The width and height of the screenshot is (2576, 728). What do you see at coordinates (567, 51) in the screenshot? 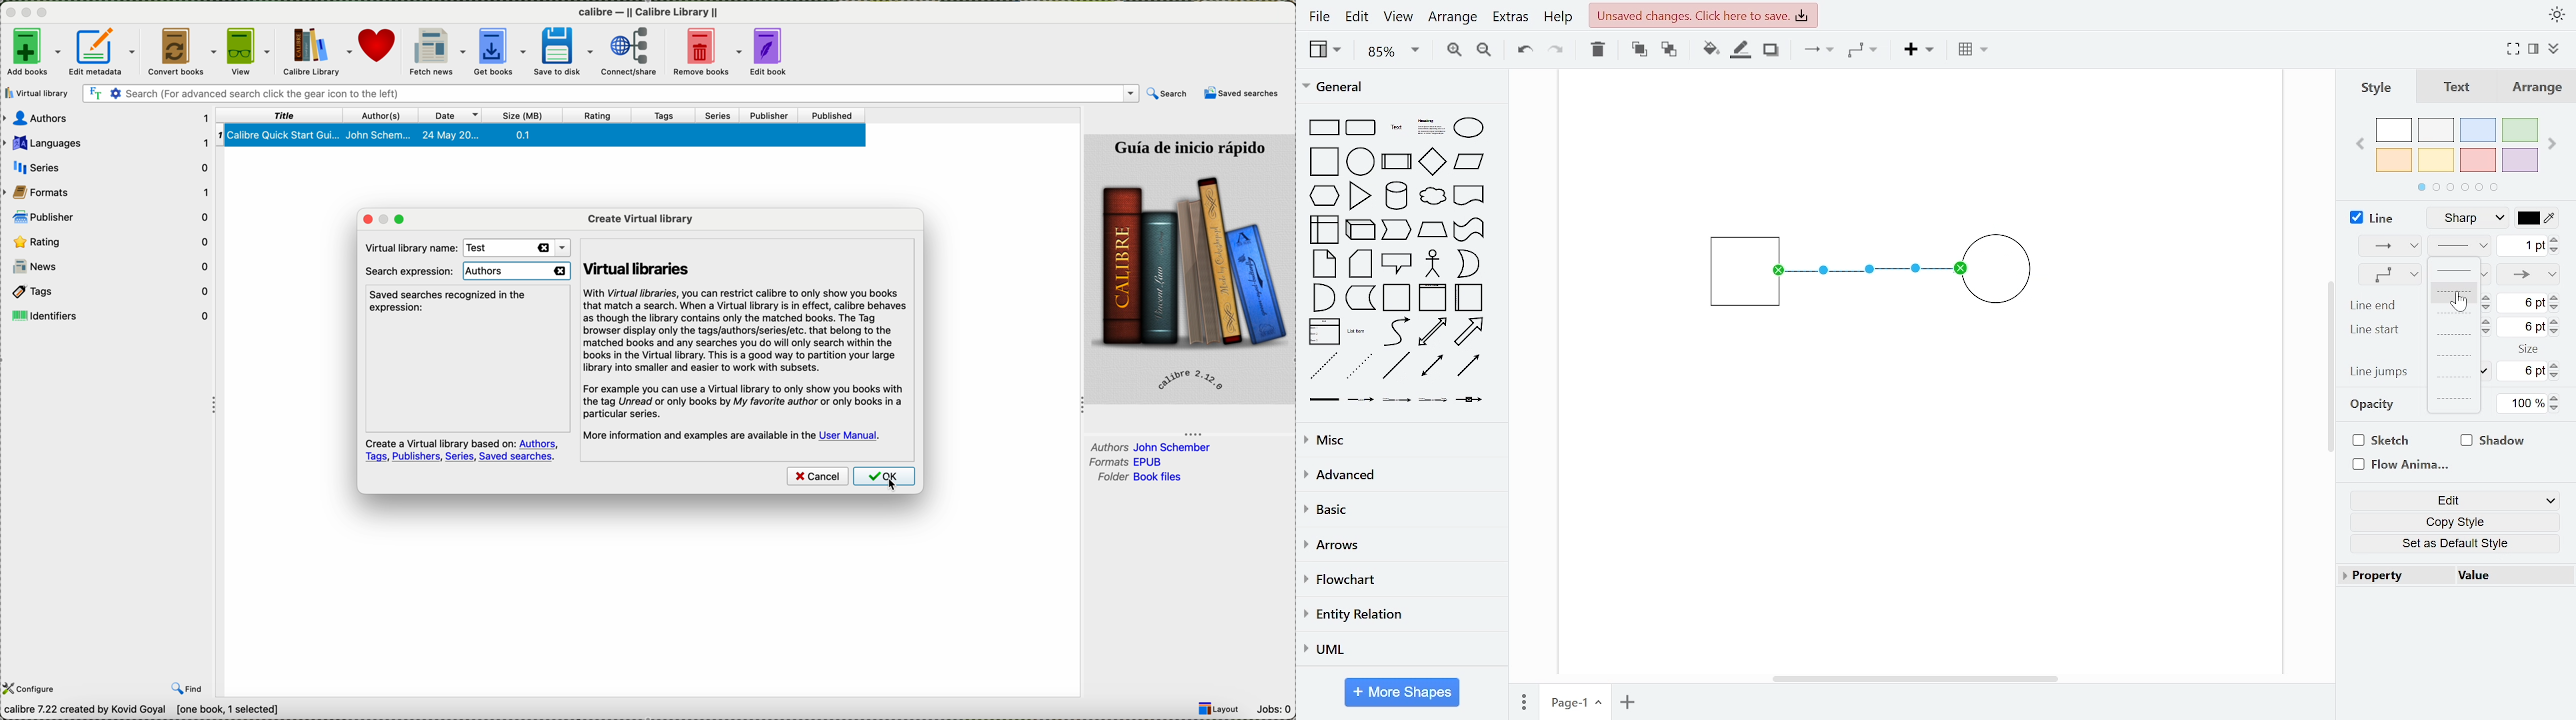
I see `save to disk` at bounding box center [567, 51].